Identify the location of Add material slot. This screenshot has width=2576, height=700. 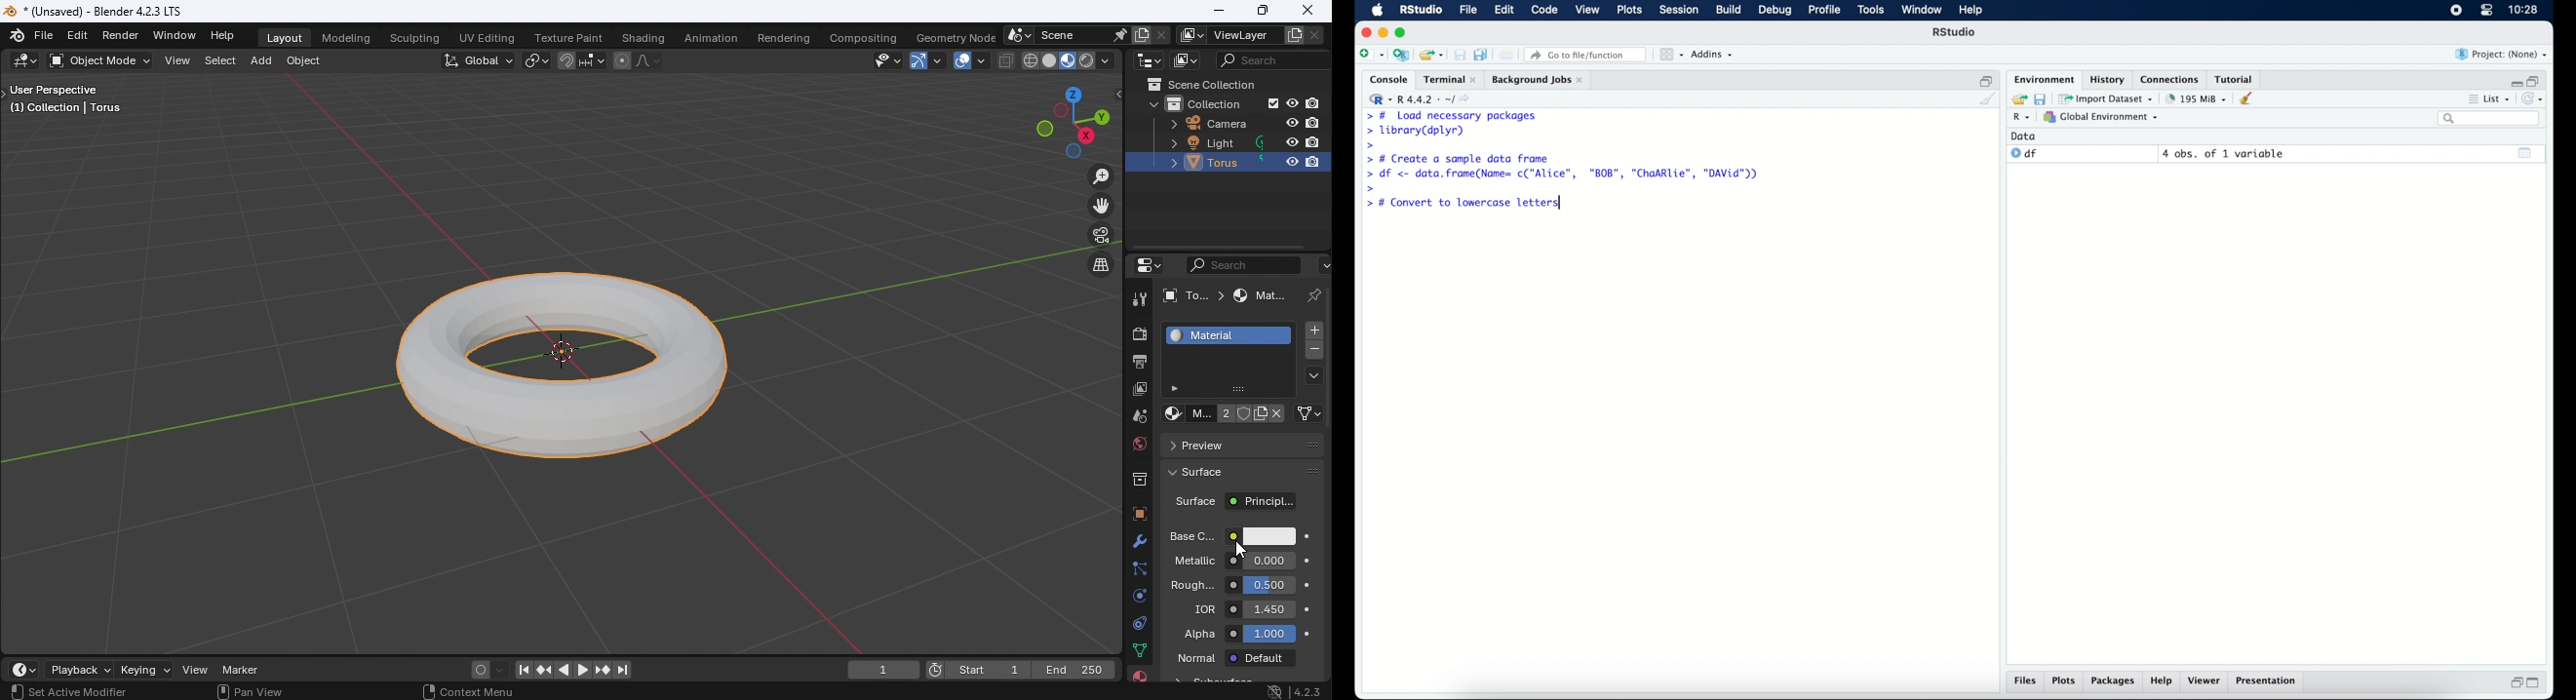
(1313, 331).